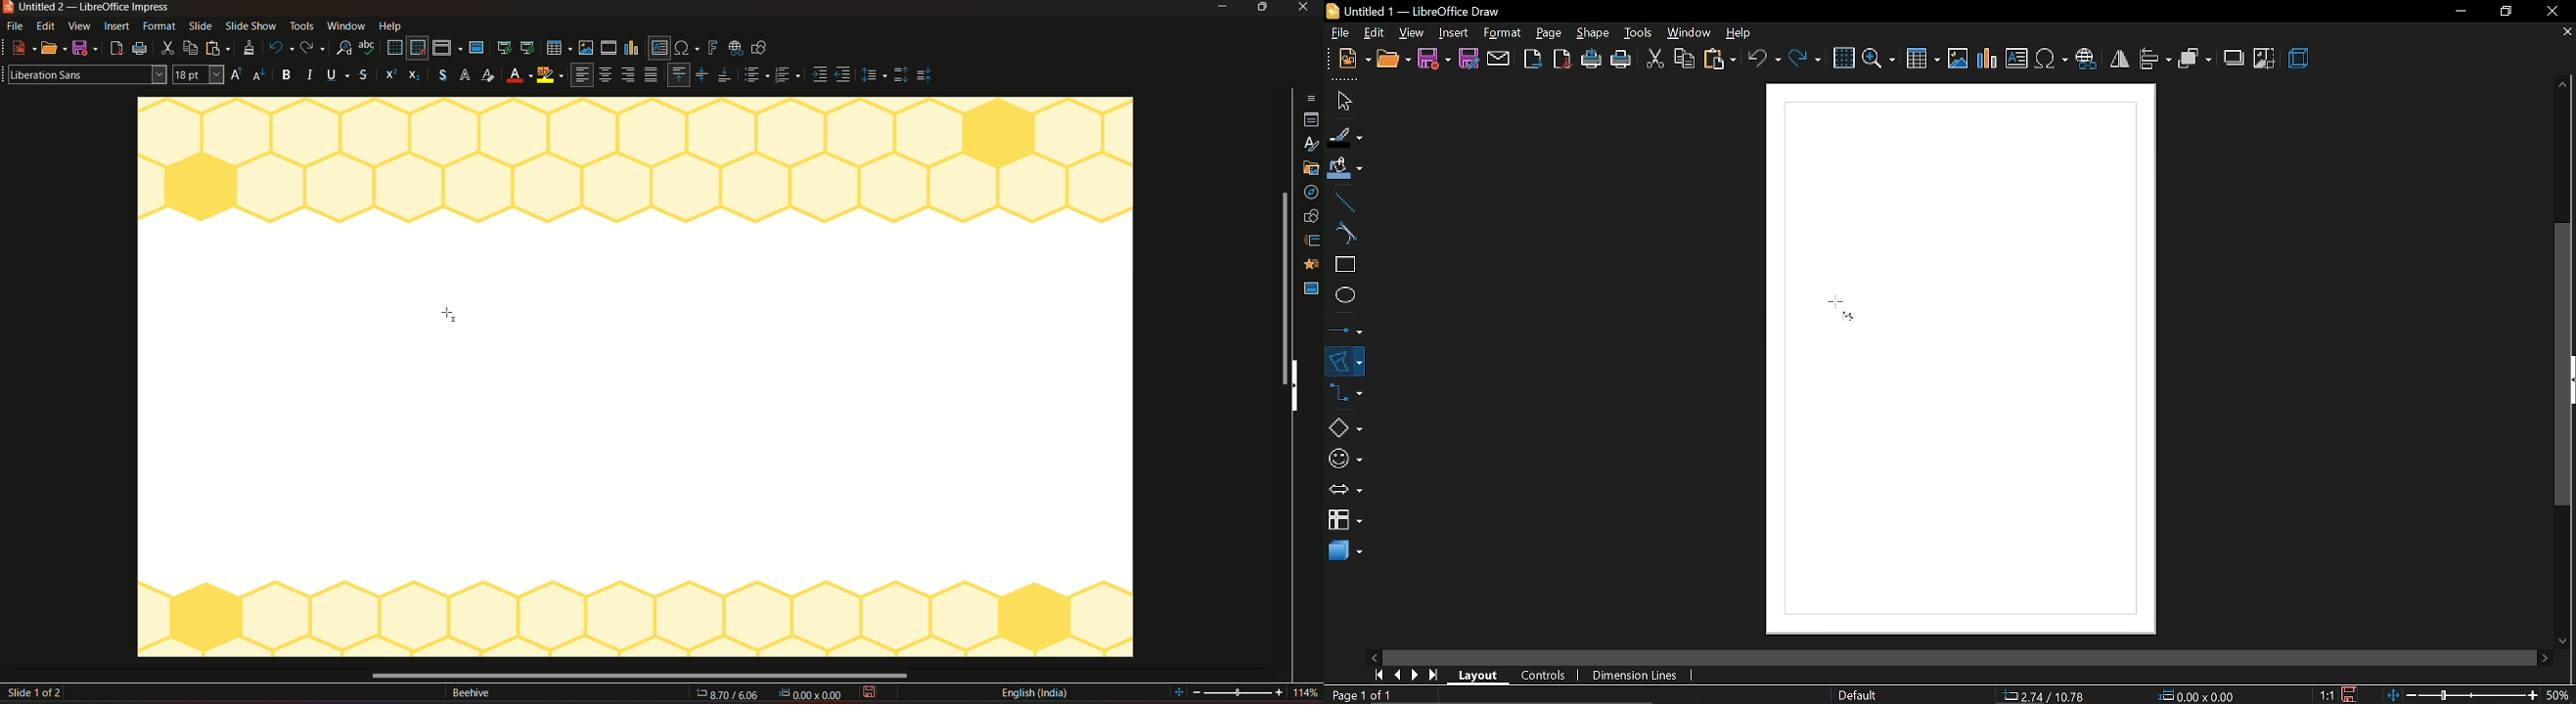 Image resolution: width=2576 pixels, height=728 pixels. Describe the element at coordinates (1314, 212) in the screenshot. I see `slide transition ` at that location.